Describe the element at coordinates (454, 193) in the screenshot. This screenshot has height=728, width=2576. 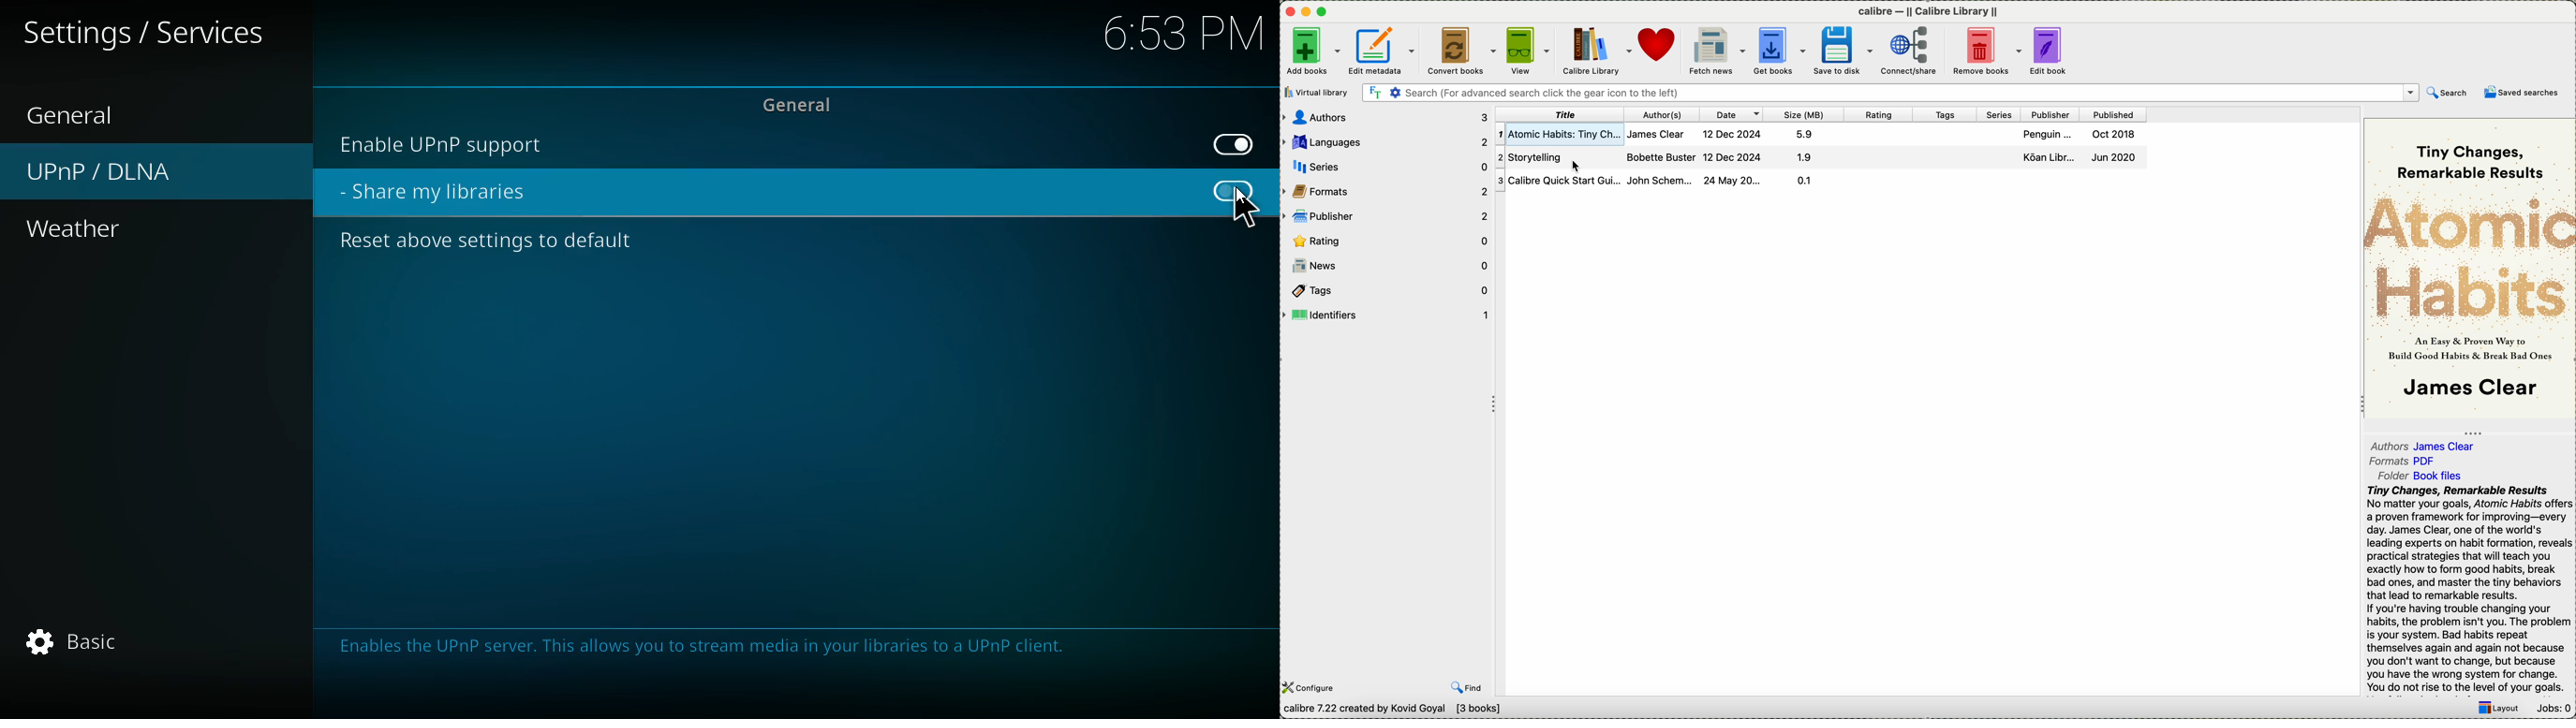
I see `share my libraries` at that location.